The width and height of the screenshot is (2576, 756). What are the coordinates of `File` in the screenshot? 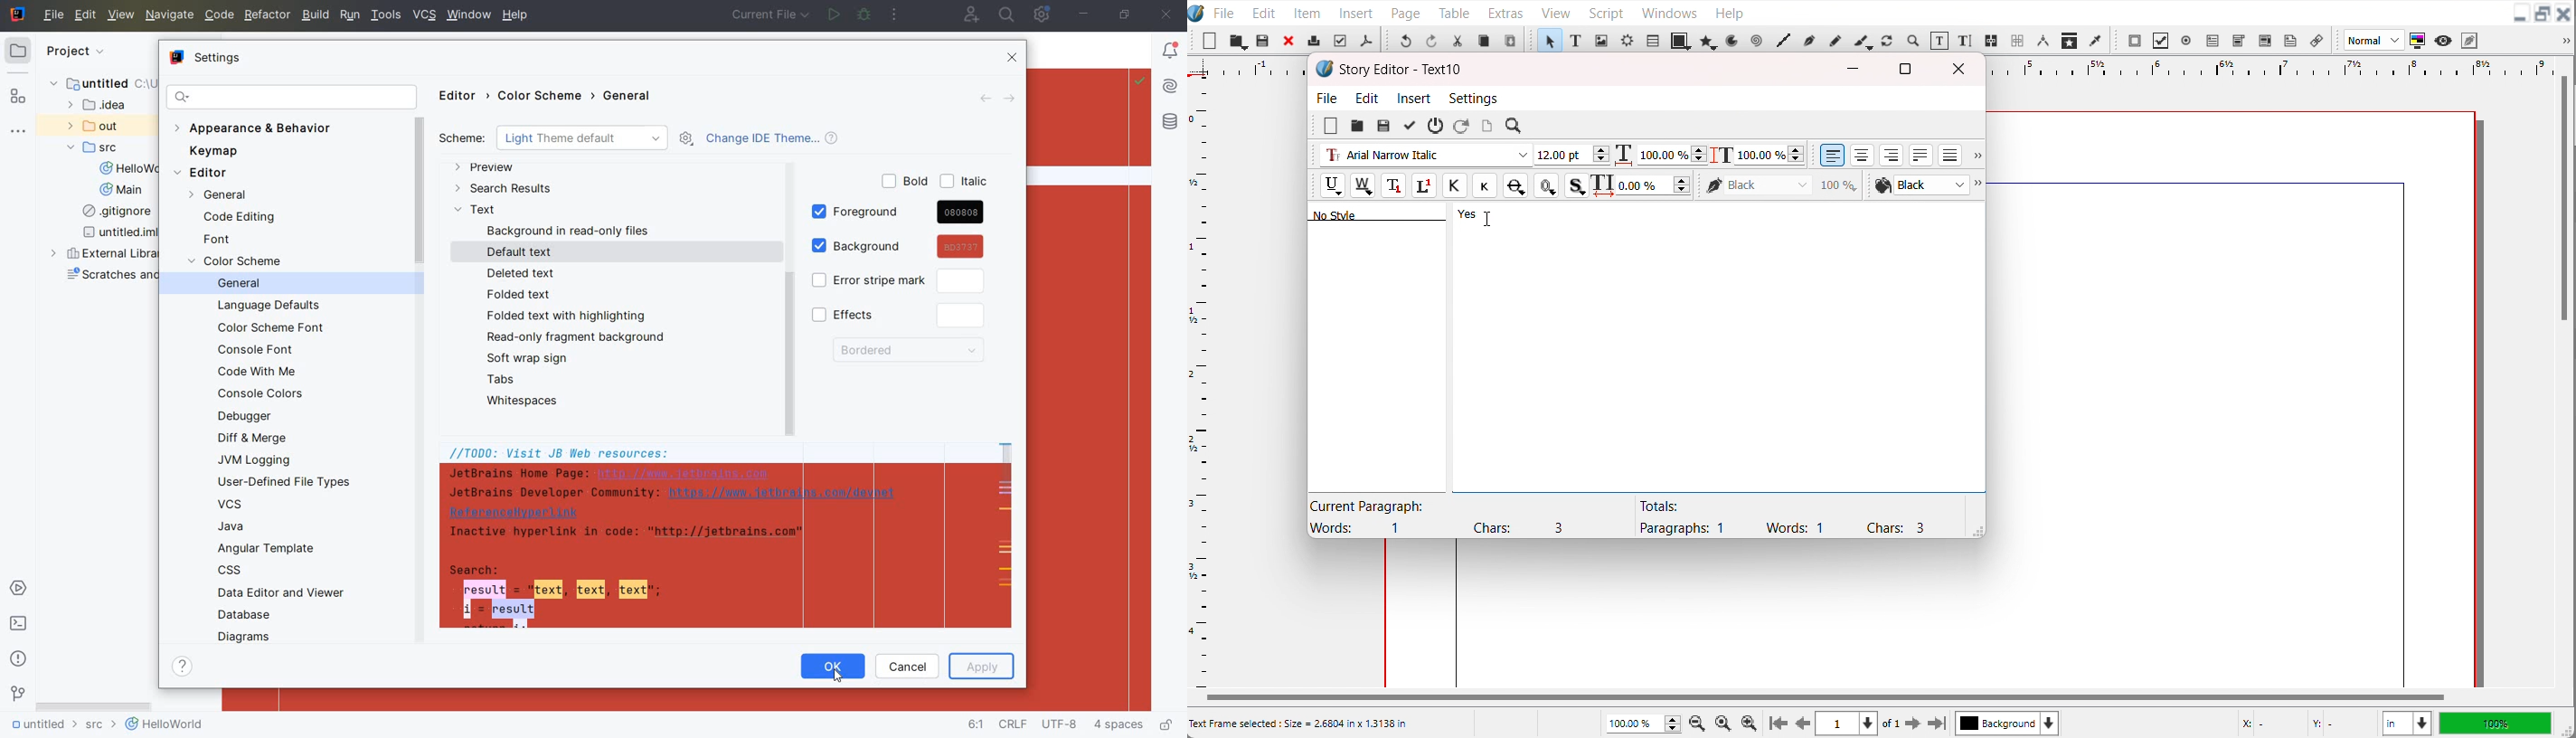 It's located at (1224, 12).